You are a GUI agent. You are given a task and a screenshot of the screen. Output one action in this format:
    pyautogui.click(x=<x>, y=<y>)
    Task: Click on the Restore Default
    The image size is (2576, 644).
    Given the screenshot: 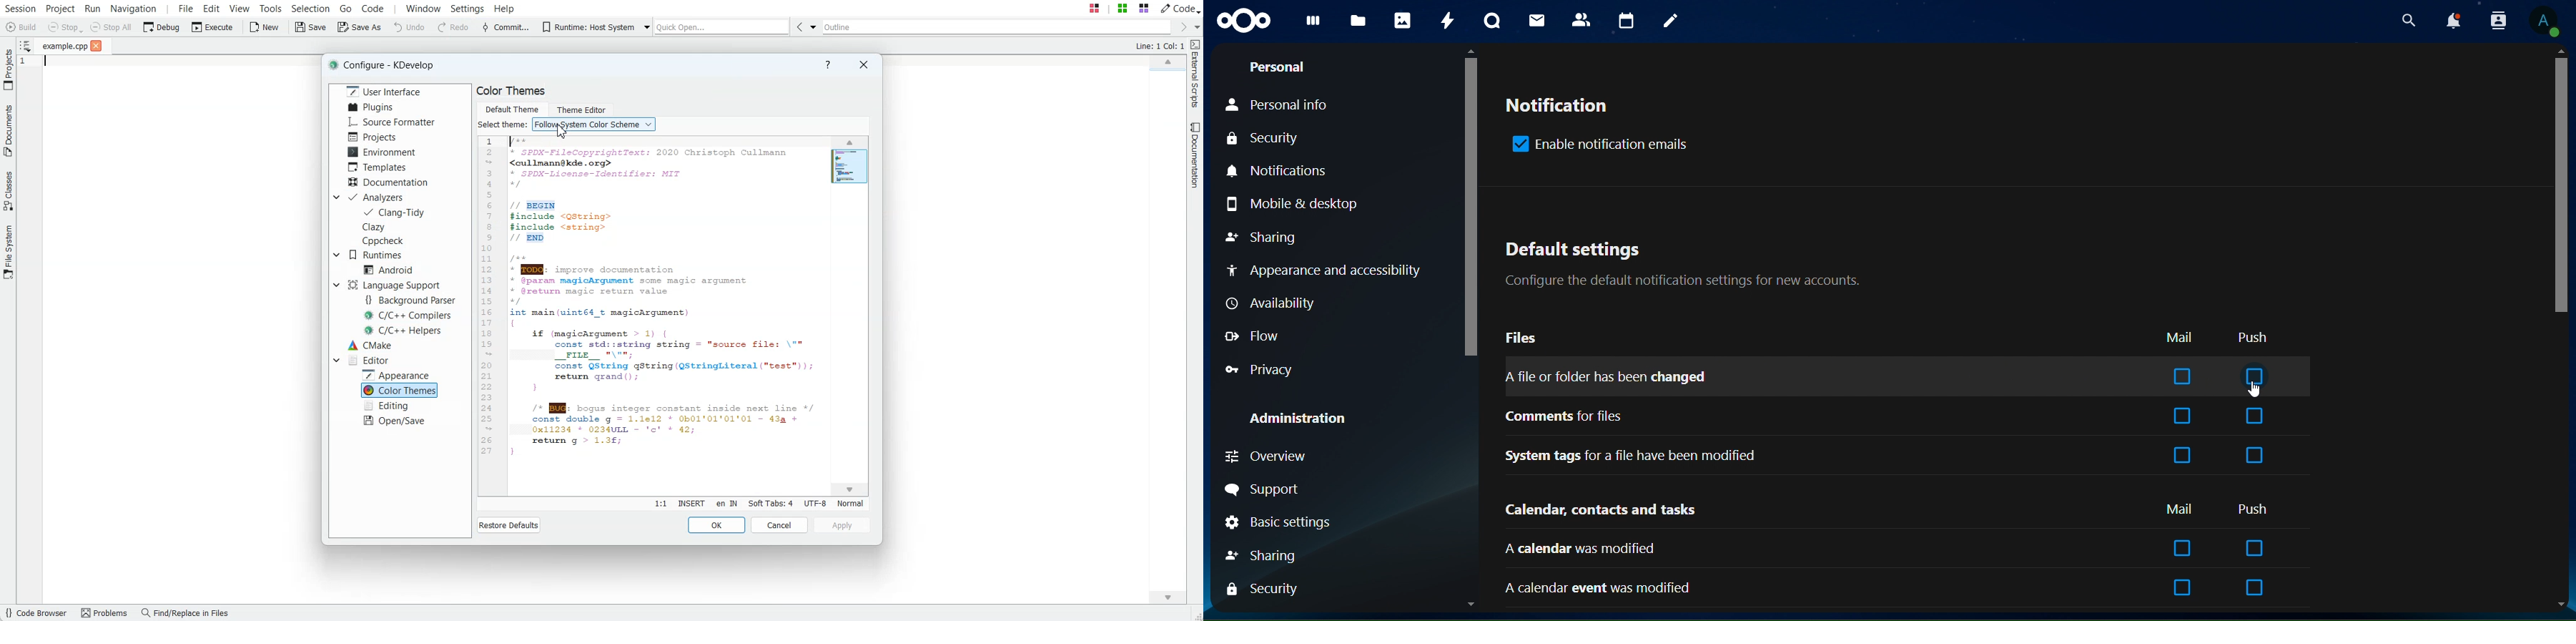 What is the action you would take?
    pyautogui.click(x=508, y=525)
    